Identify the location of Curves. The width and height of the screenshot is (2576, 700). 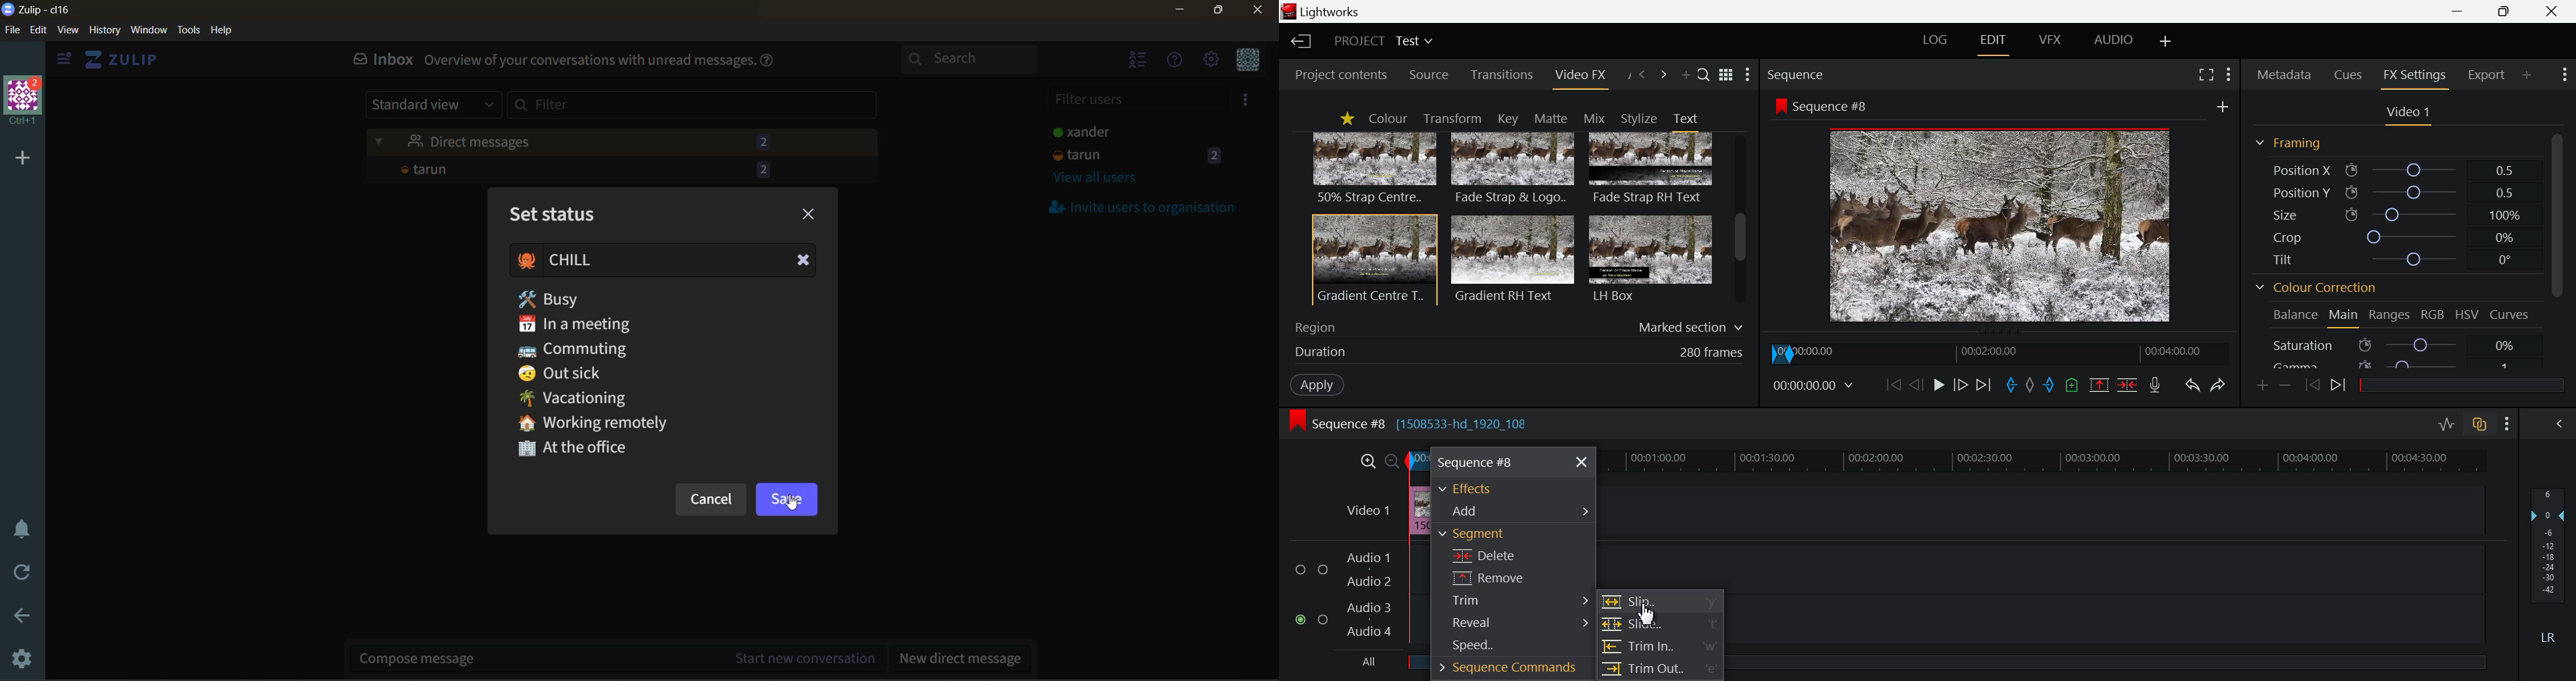
(2512, 313).